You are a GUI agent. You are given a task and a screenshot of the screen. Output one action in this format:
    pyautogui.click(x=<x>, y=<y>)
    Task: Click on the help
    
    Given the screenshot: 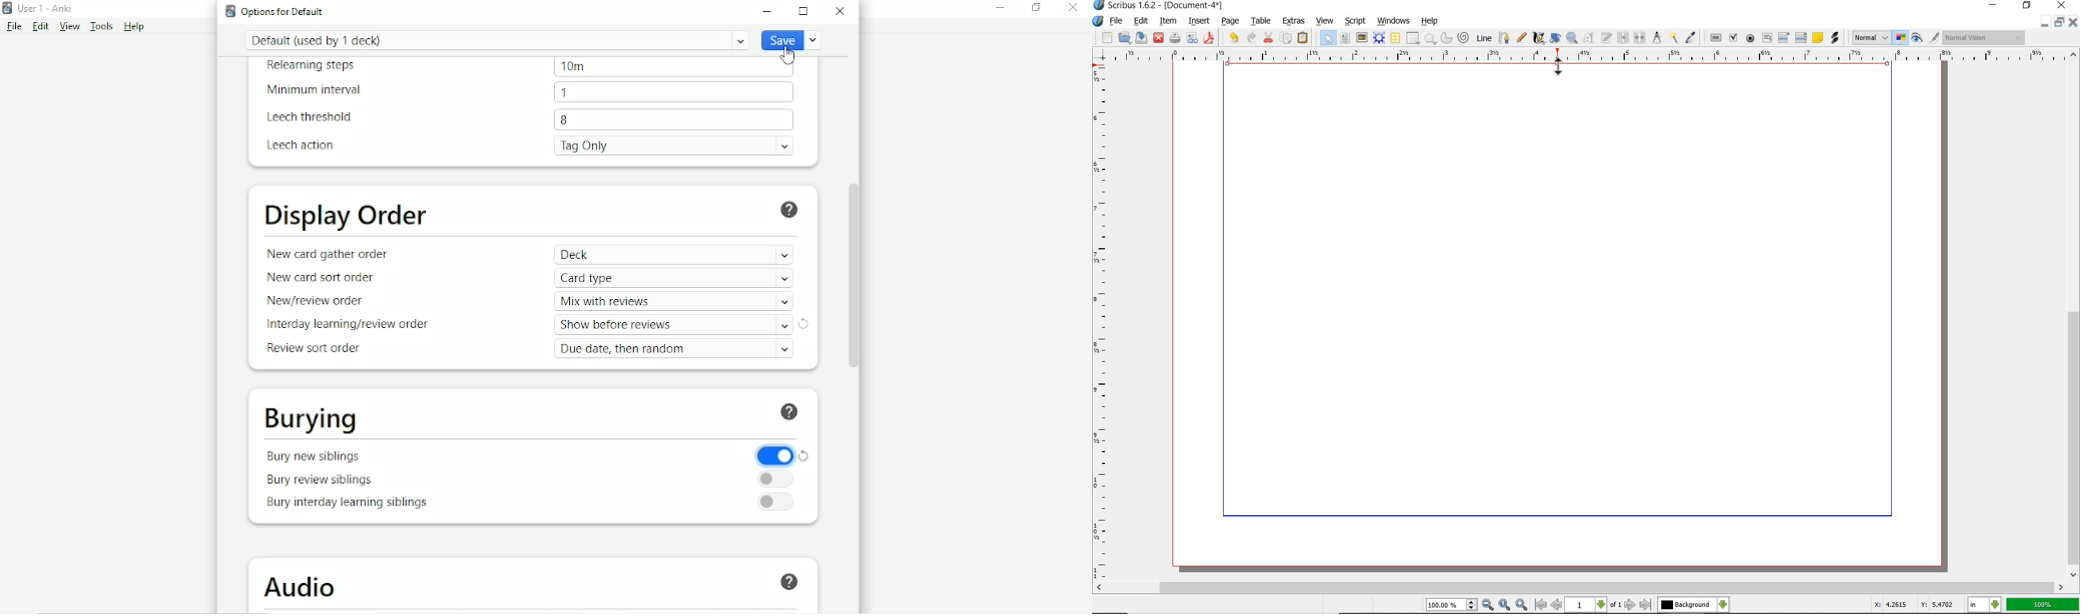 What is the action you would take?
    pyautogui.click(x=1431, y=22)
    